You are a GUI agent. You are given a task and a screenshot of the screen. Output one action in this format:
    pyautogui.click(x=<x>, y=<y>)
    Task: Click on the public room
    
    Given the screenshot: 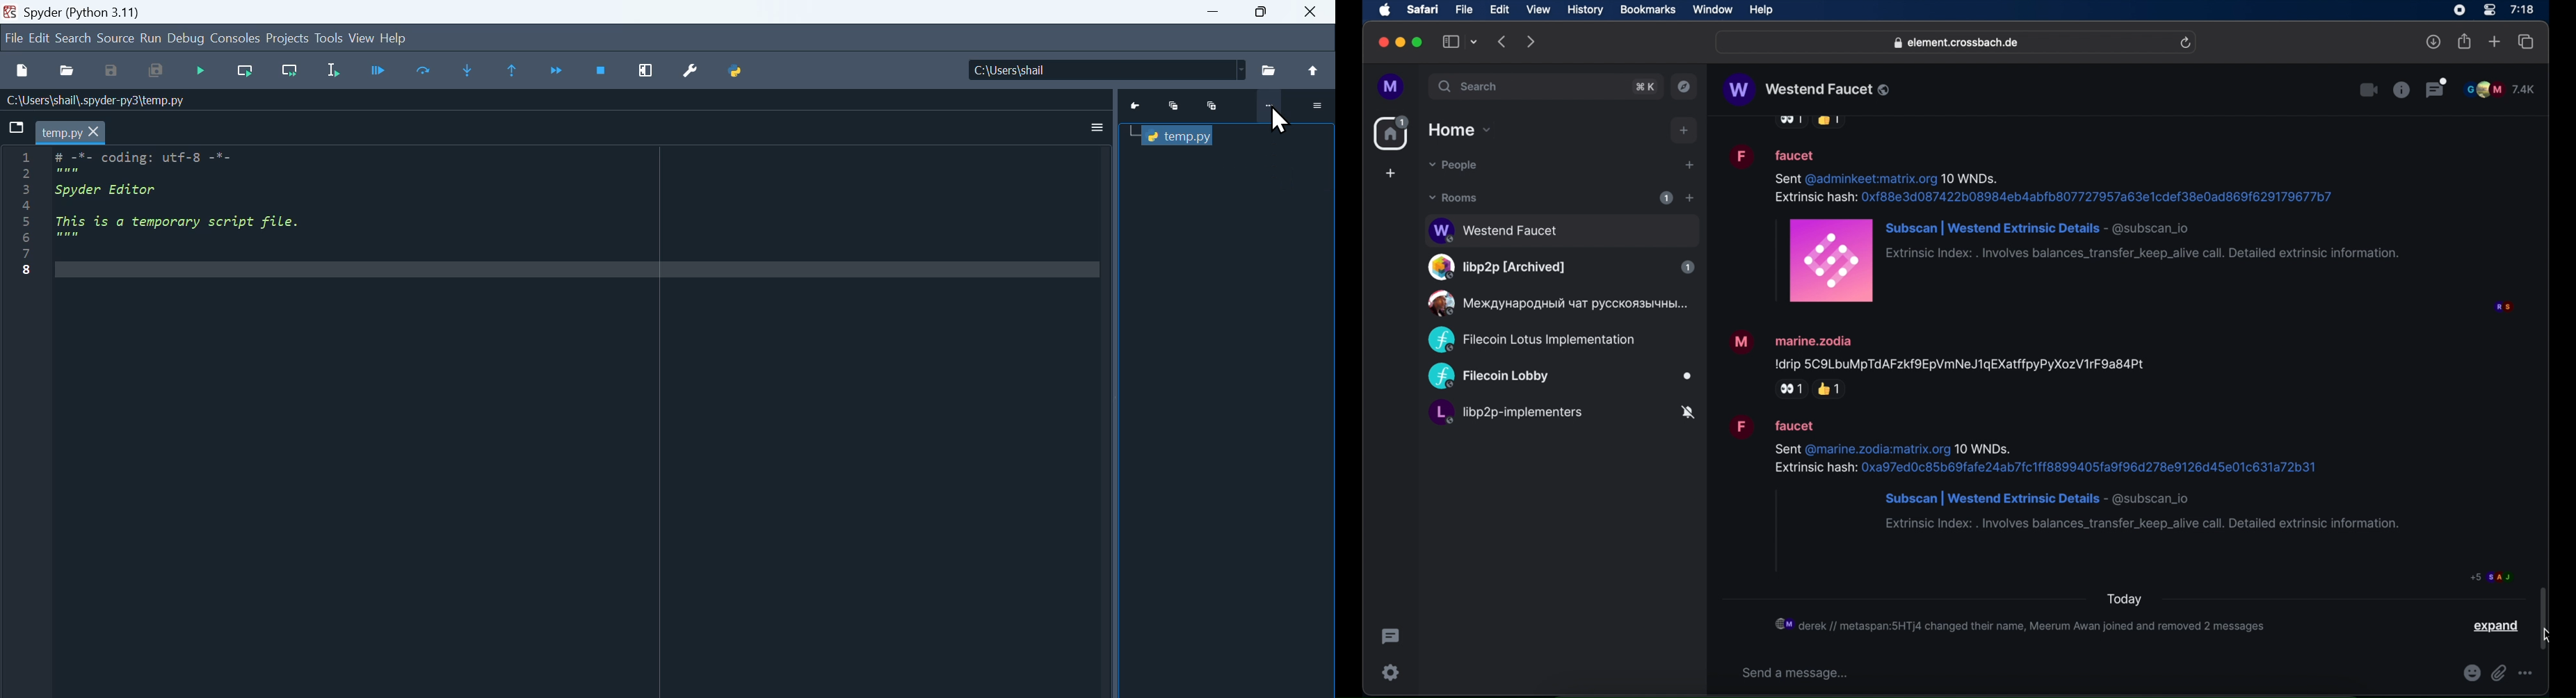 What is the action you would take?
    pyautogui.click(x=1560, y=377)
    